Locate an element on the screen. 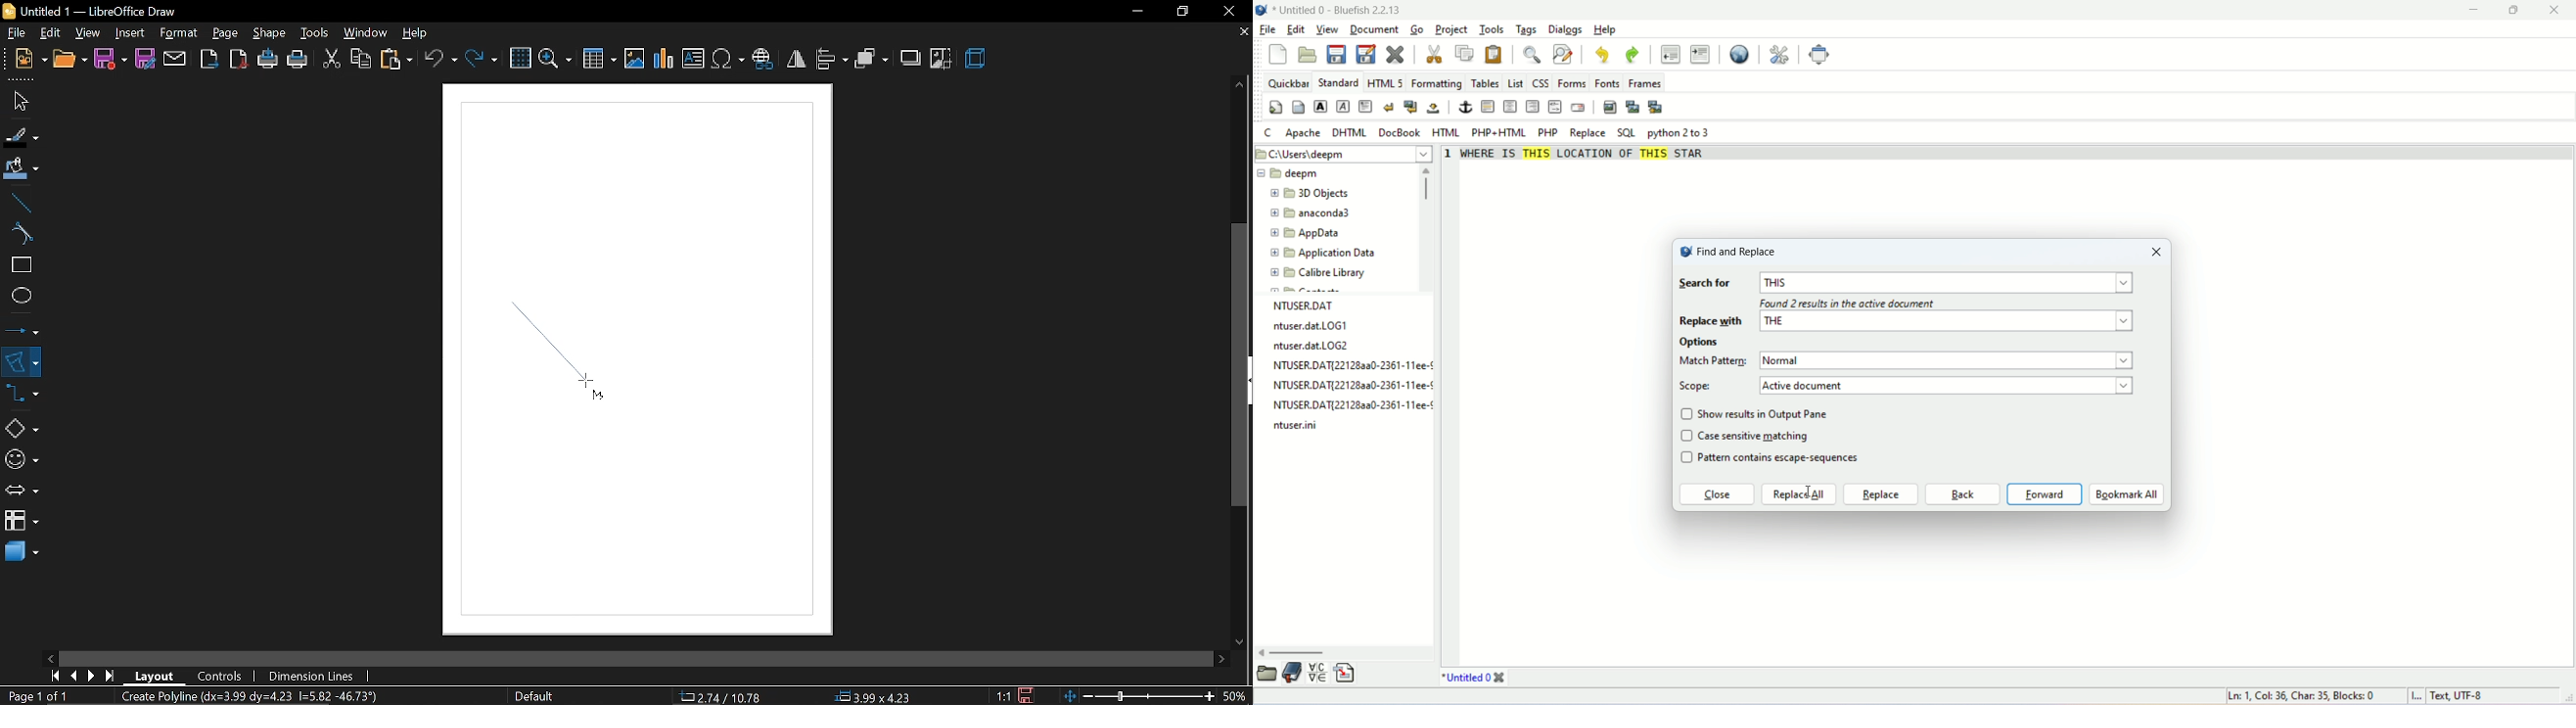  insert image is located at coordinates (694, 60).